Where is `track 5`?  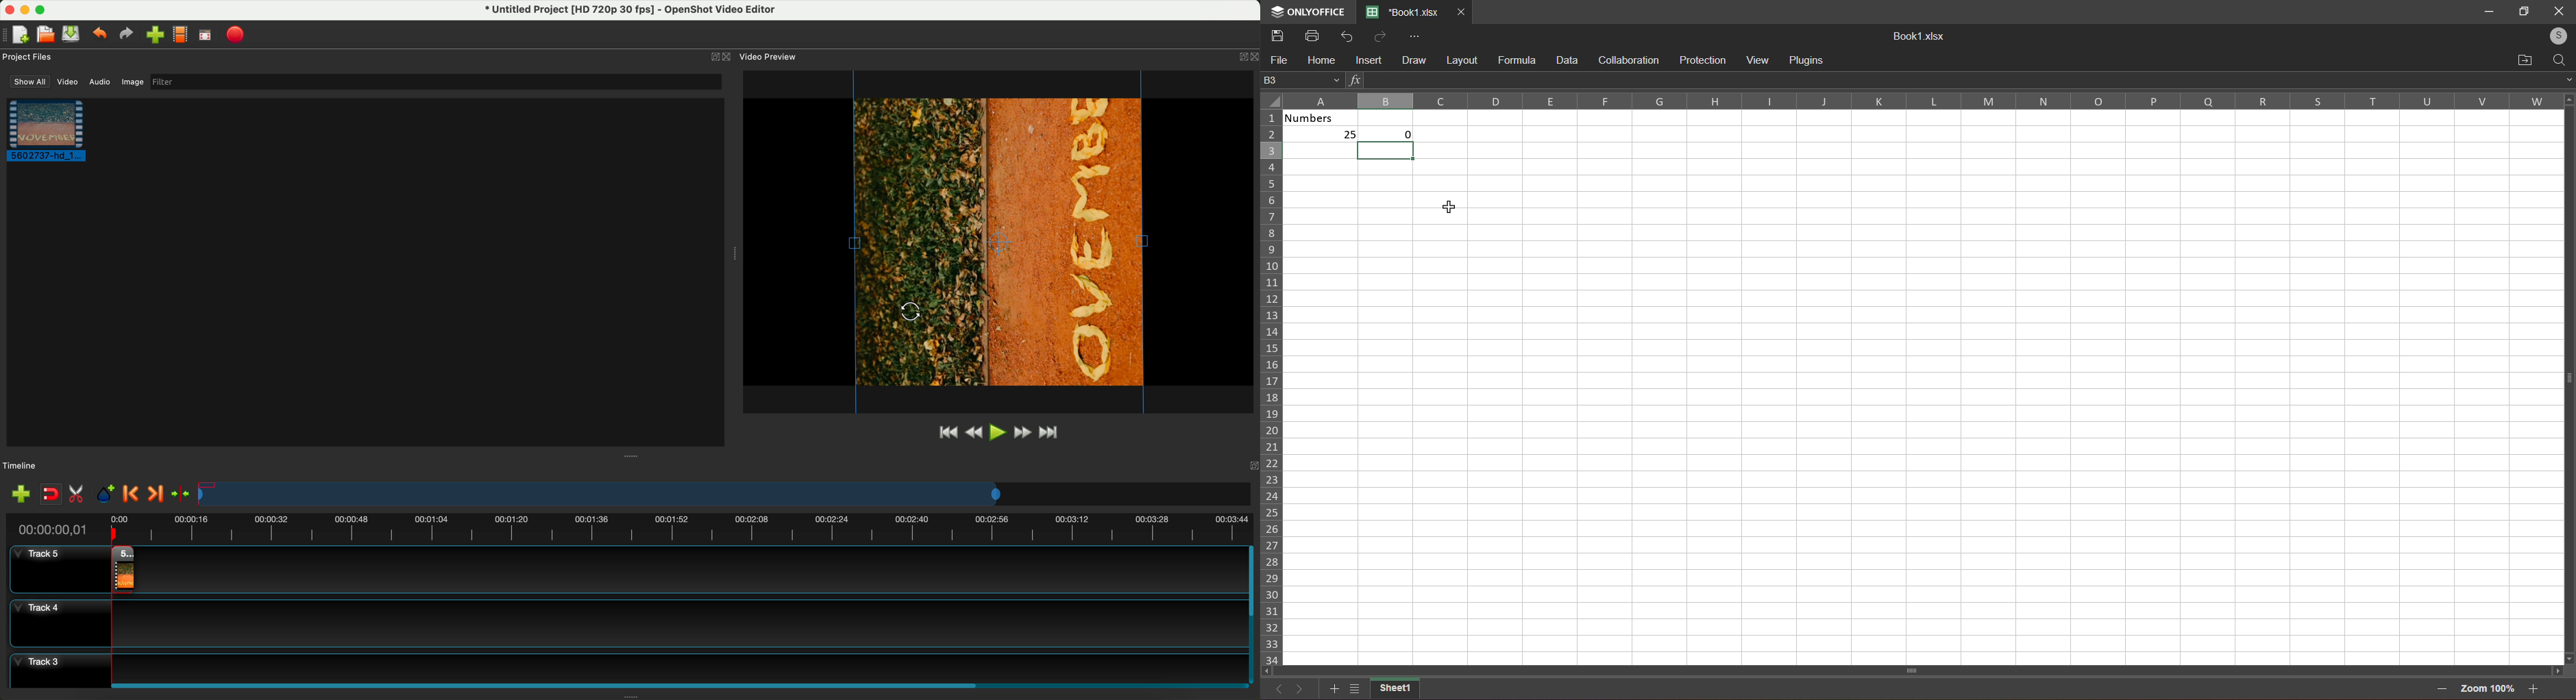 track 5 is located at coordinates (53, 569).